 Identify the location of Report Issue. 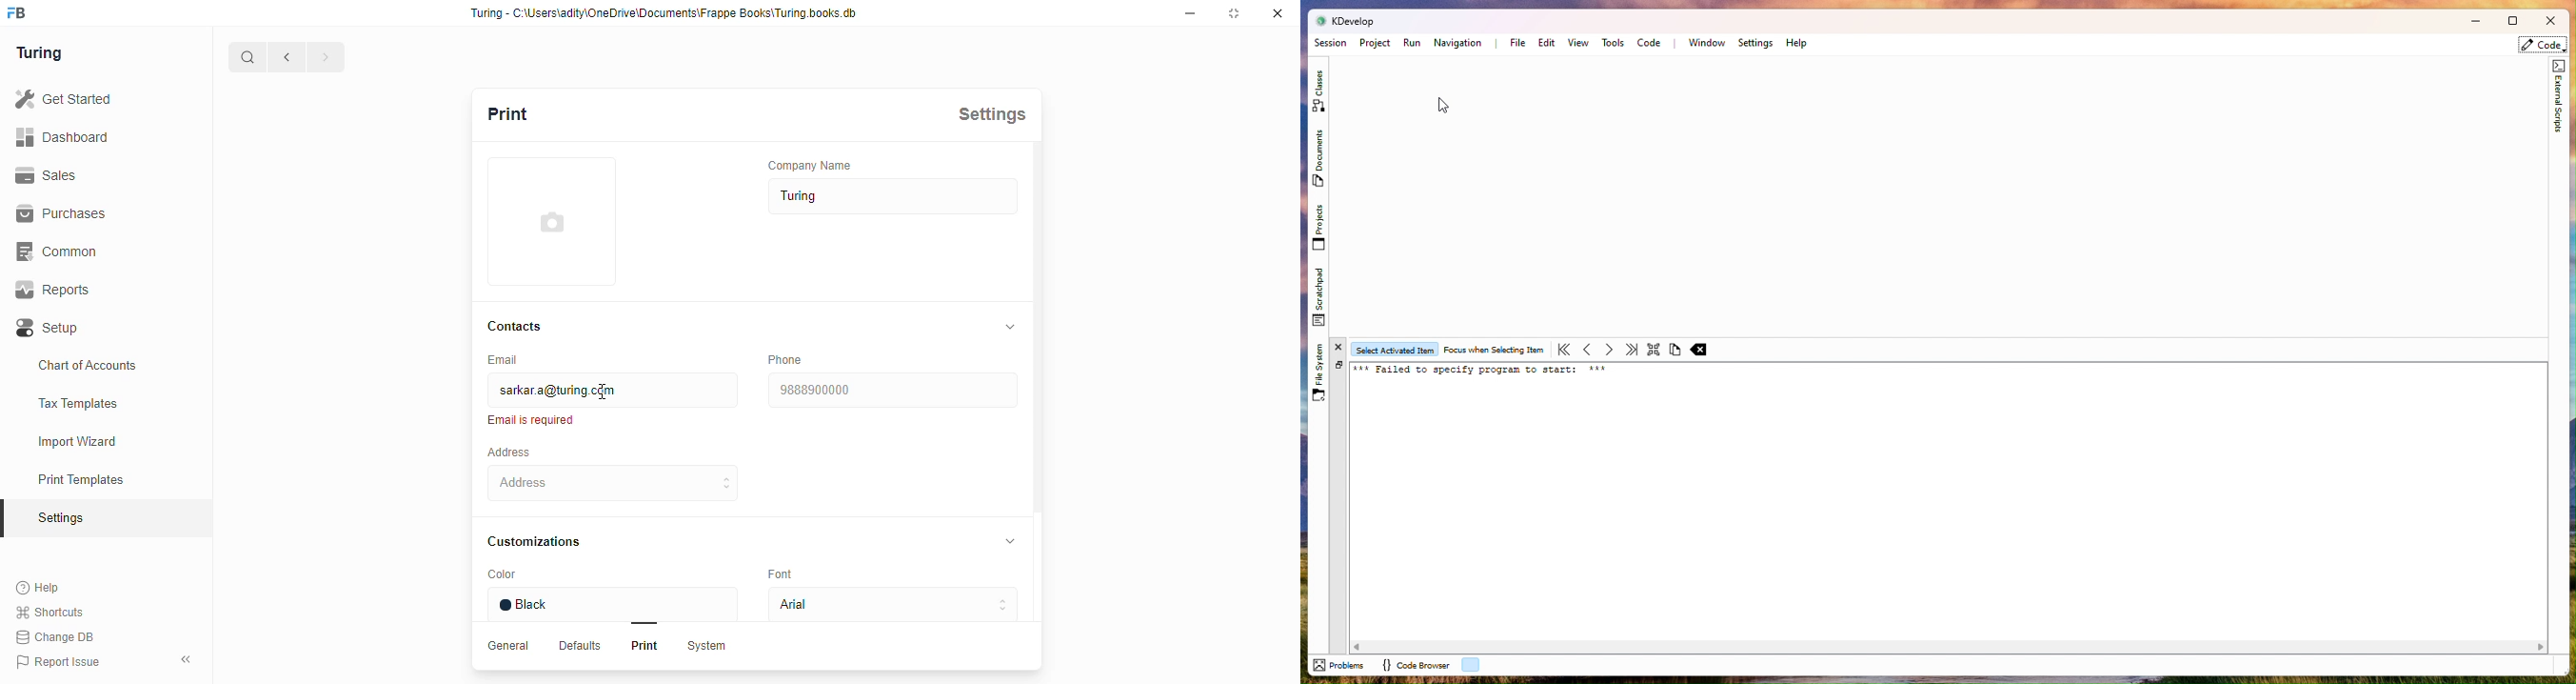
(67, 659).